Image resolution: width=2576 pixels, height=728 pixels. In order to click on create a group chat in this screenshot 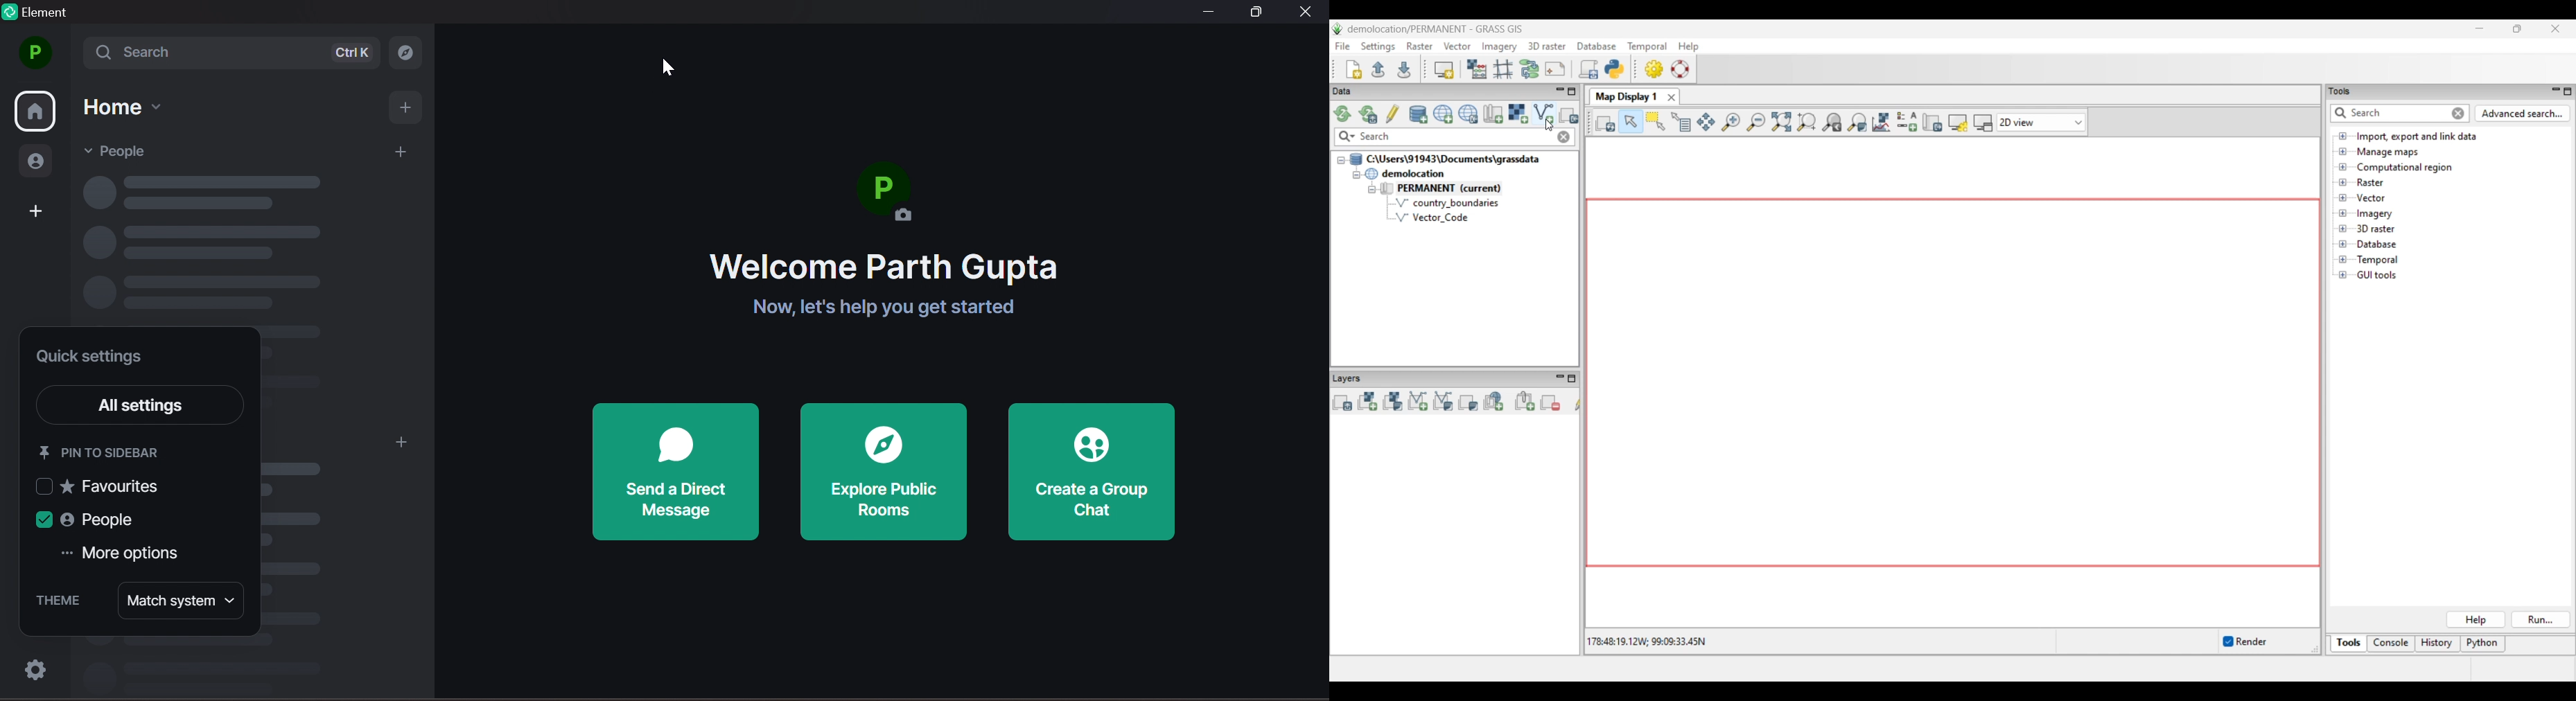, I will do `click(1093, 472)`.